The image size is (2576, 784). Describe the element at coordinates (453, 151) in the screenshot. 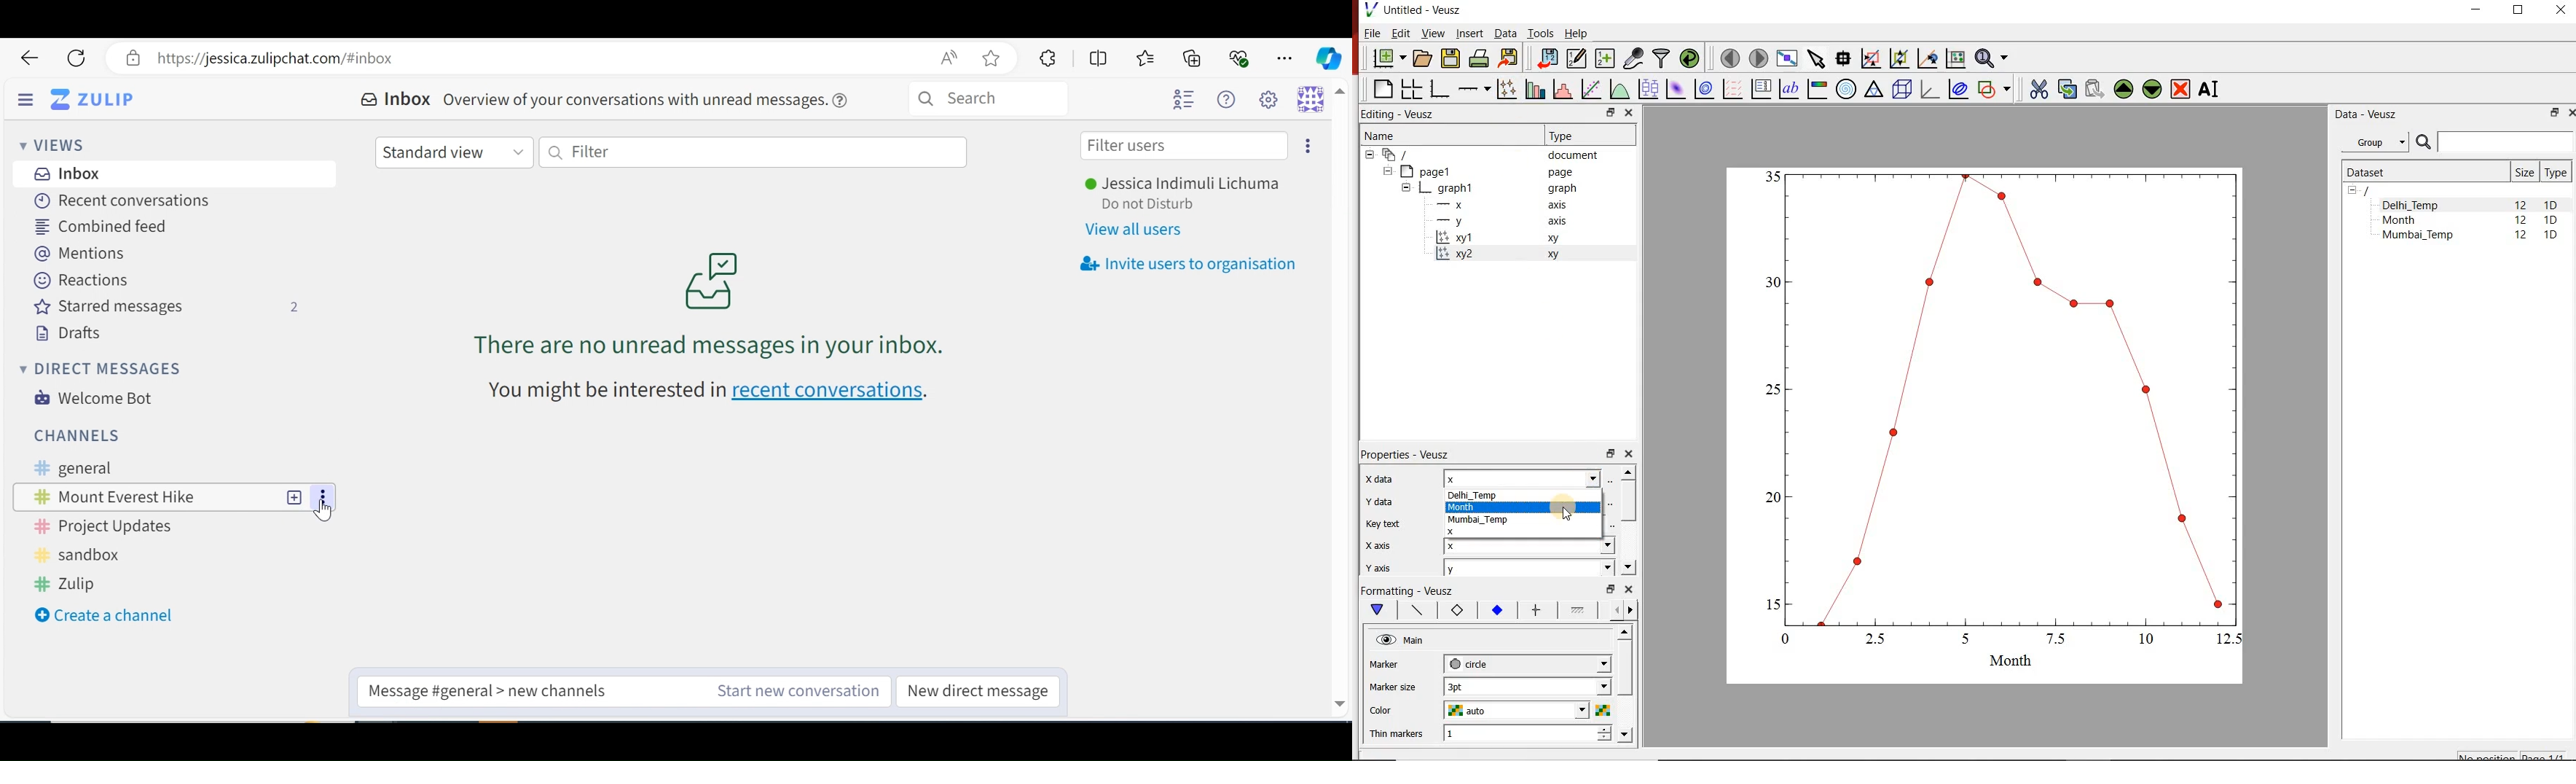

I see `Standard view` at that location.